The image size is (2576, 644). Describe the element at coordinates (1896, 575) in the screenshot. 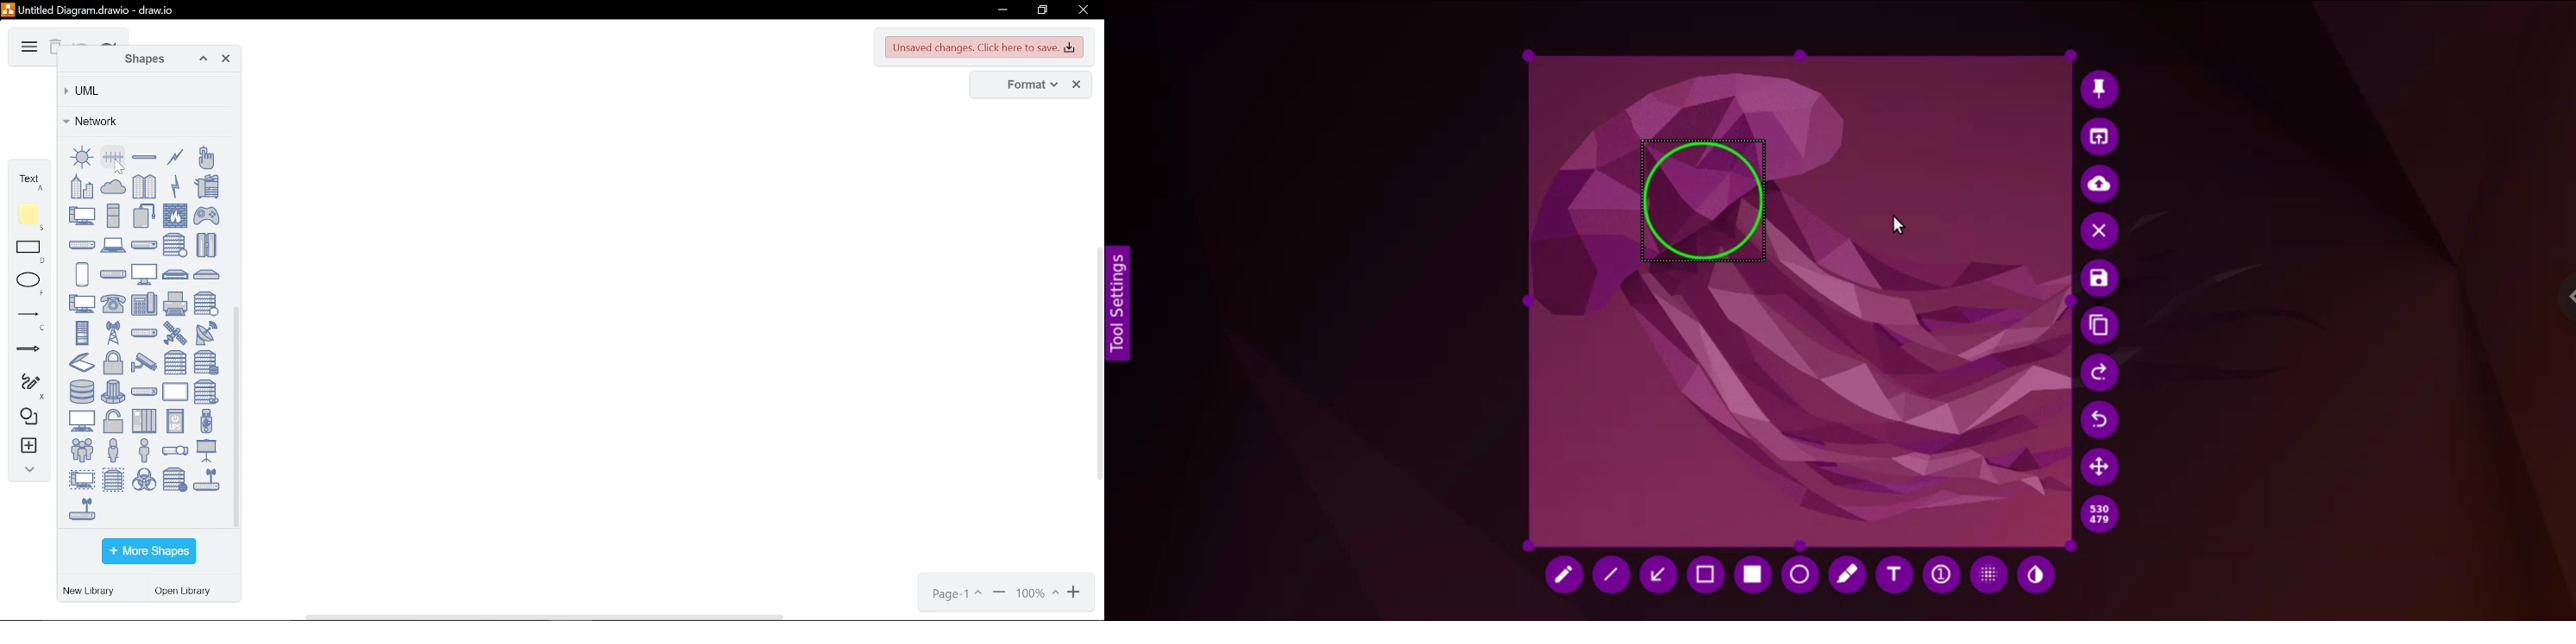

I see `add text` at that location.